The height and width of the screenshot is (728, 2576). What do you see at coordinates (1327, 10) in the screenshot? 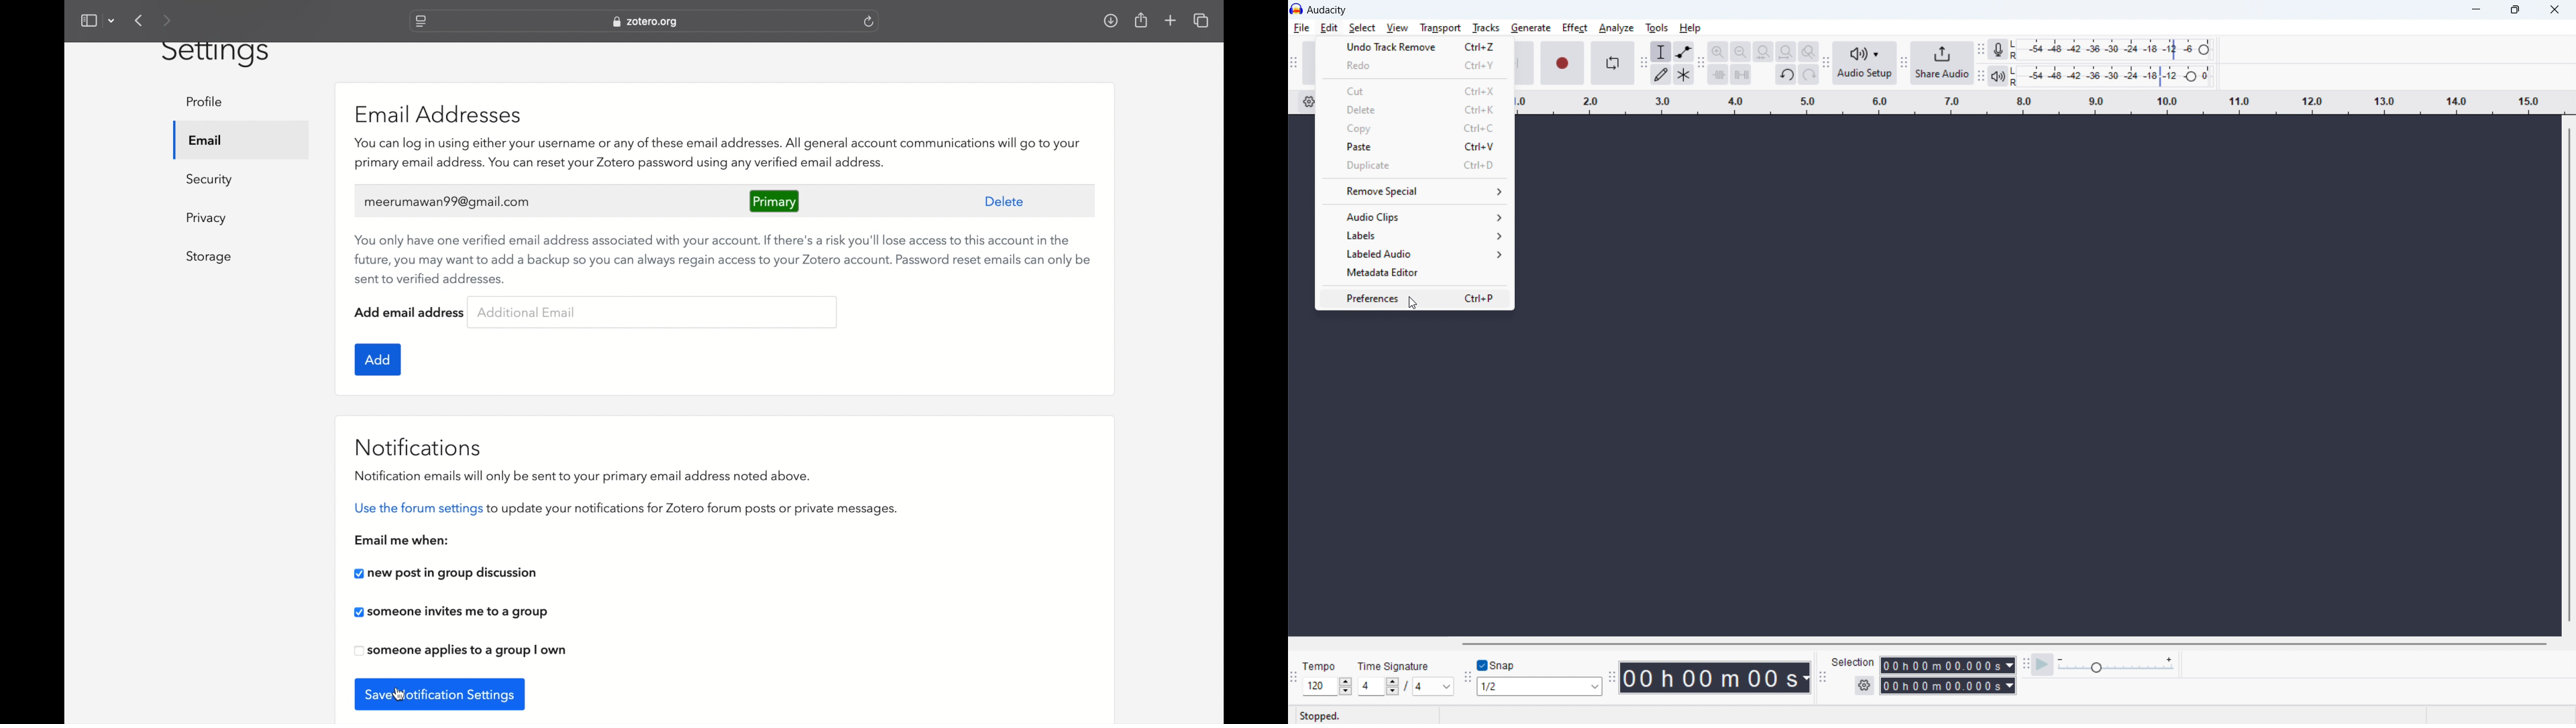
I see `Audacity - software title` at bounding box center [1327, 10].